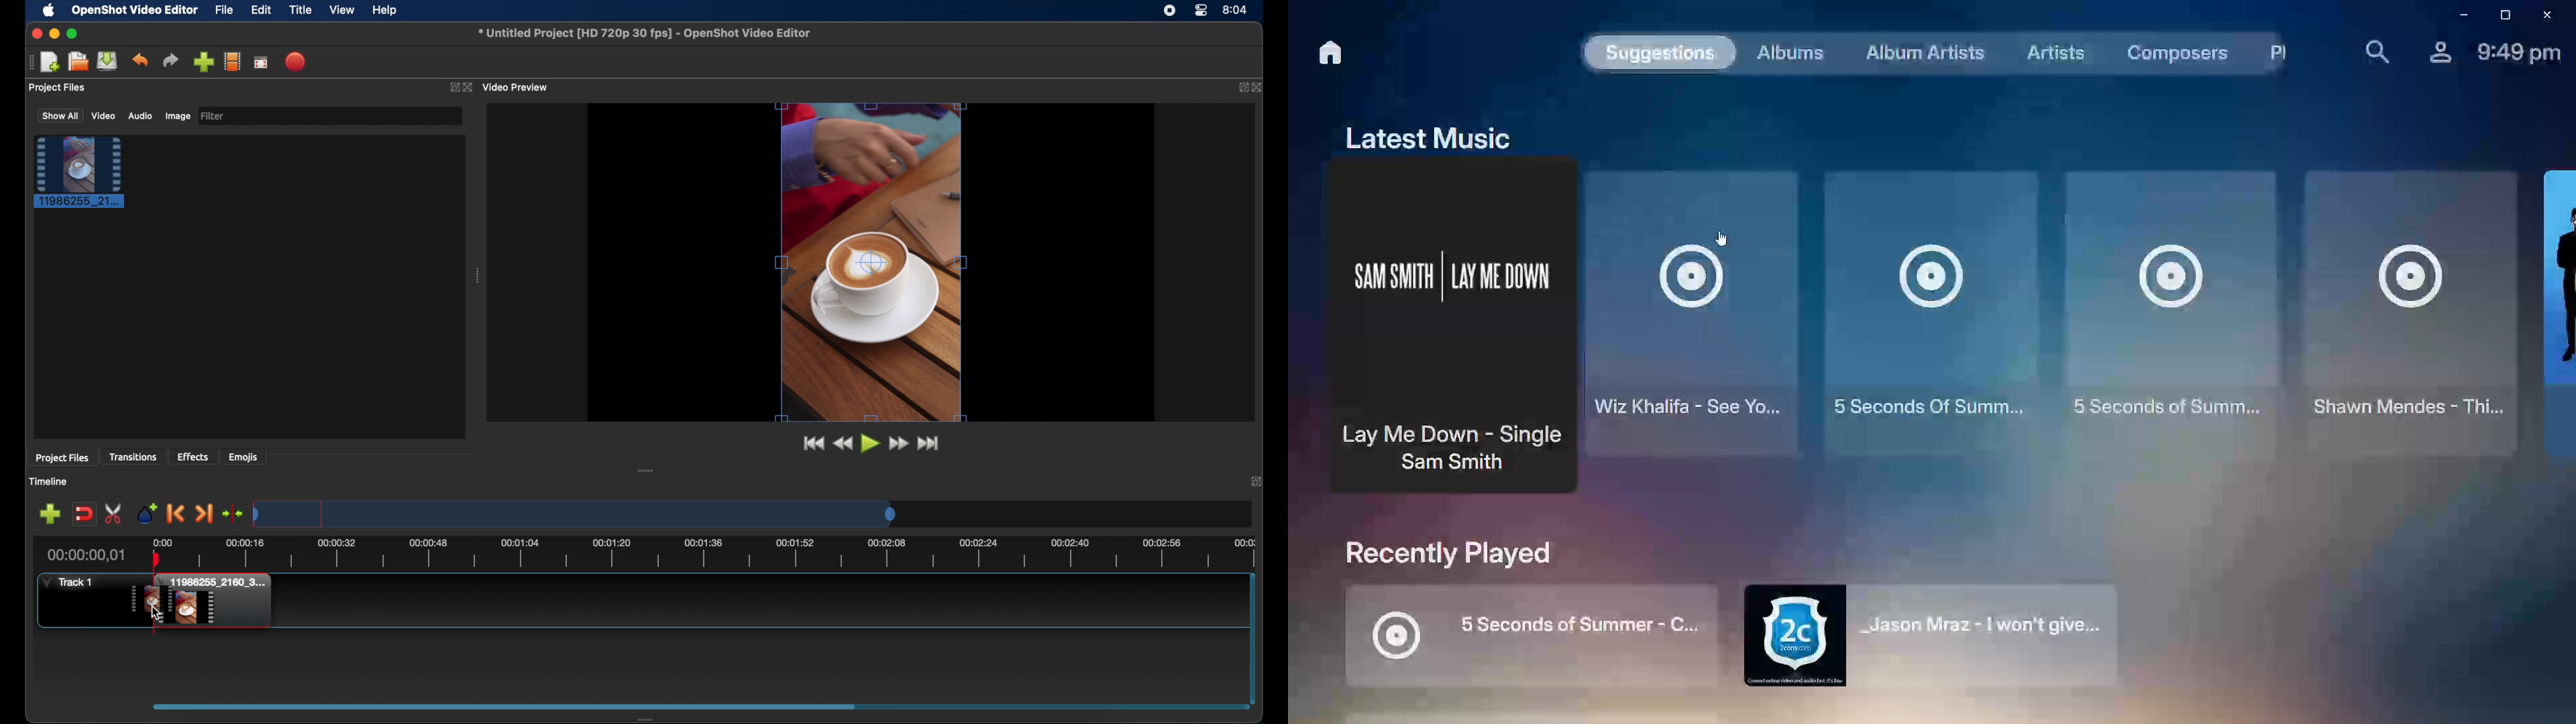 This screenshot has height=728, width=2576. I want to click on show all, so click(59, 116).